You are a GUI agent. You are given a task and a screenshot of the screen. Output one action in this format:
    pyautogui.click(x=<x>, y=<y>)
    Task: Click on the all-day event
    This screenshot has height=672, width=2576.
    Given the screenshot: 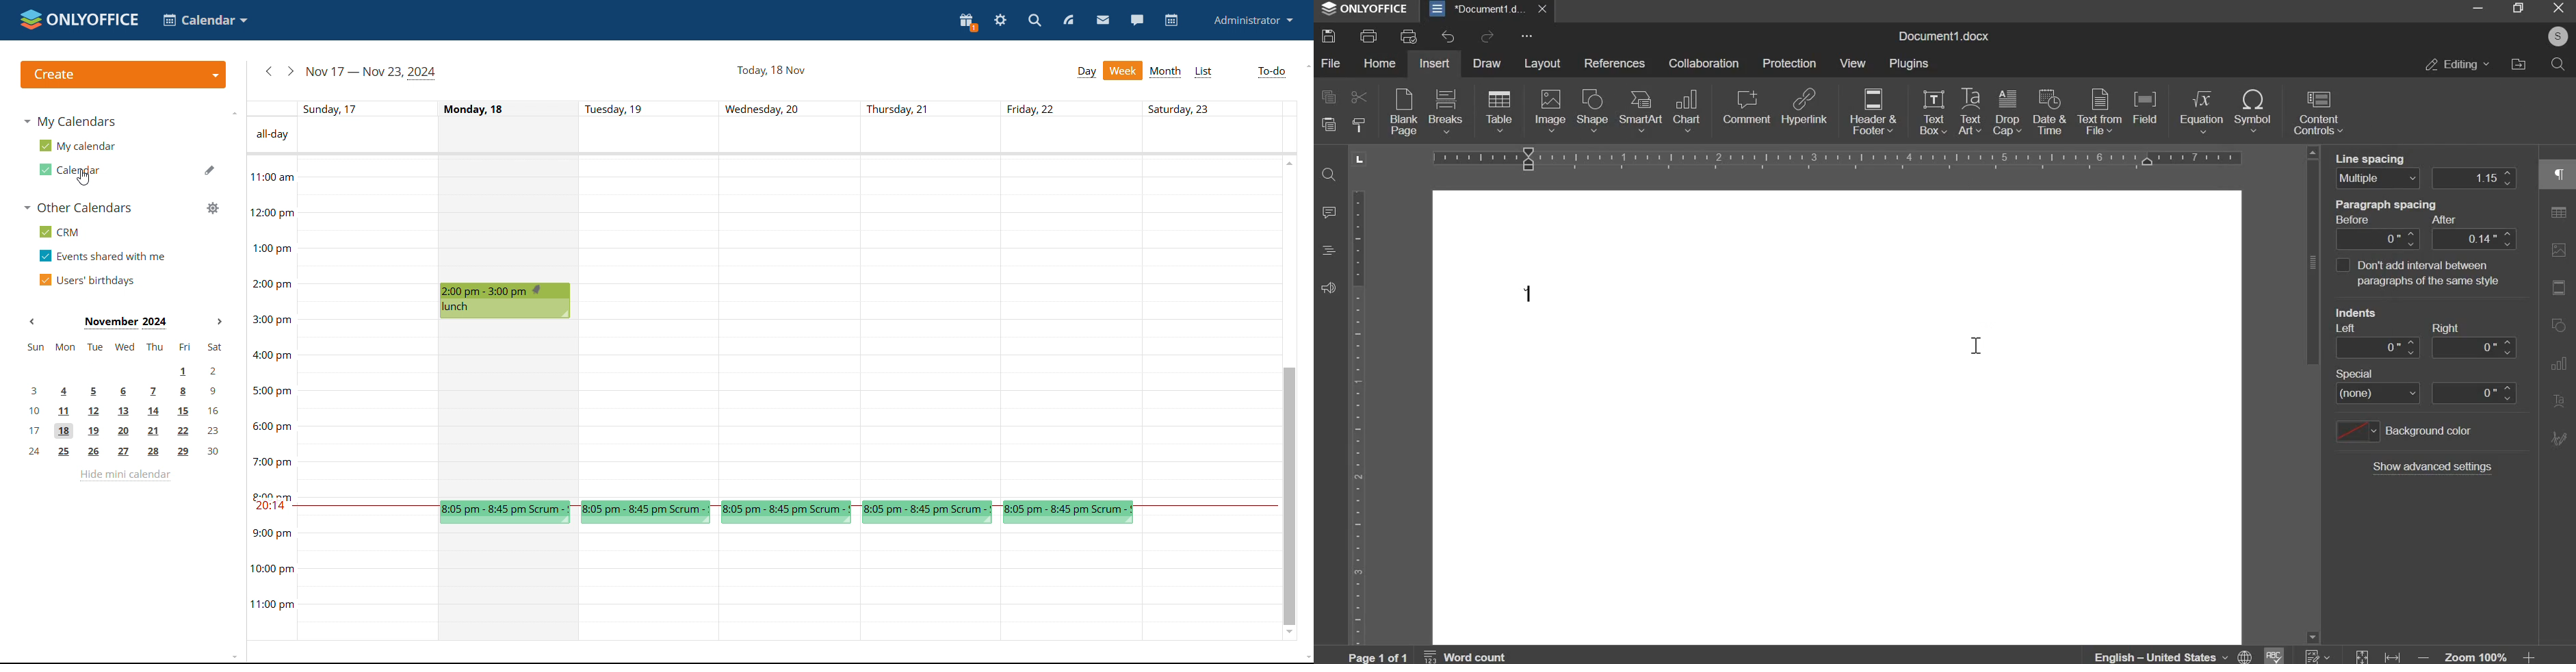 What is the action you would take?
    pyautogui.click(x=796, y=137)
    